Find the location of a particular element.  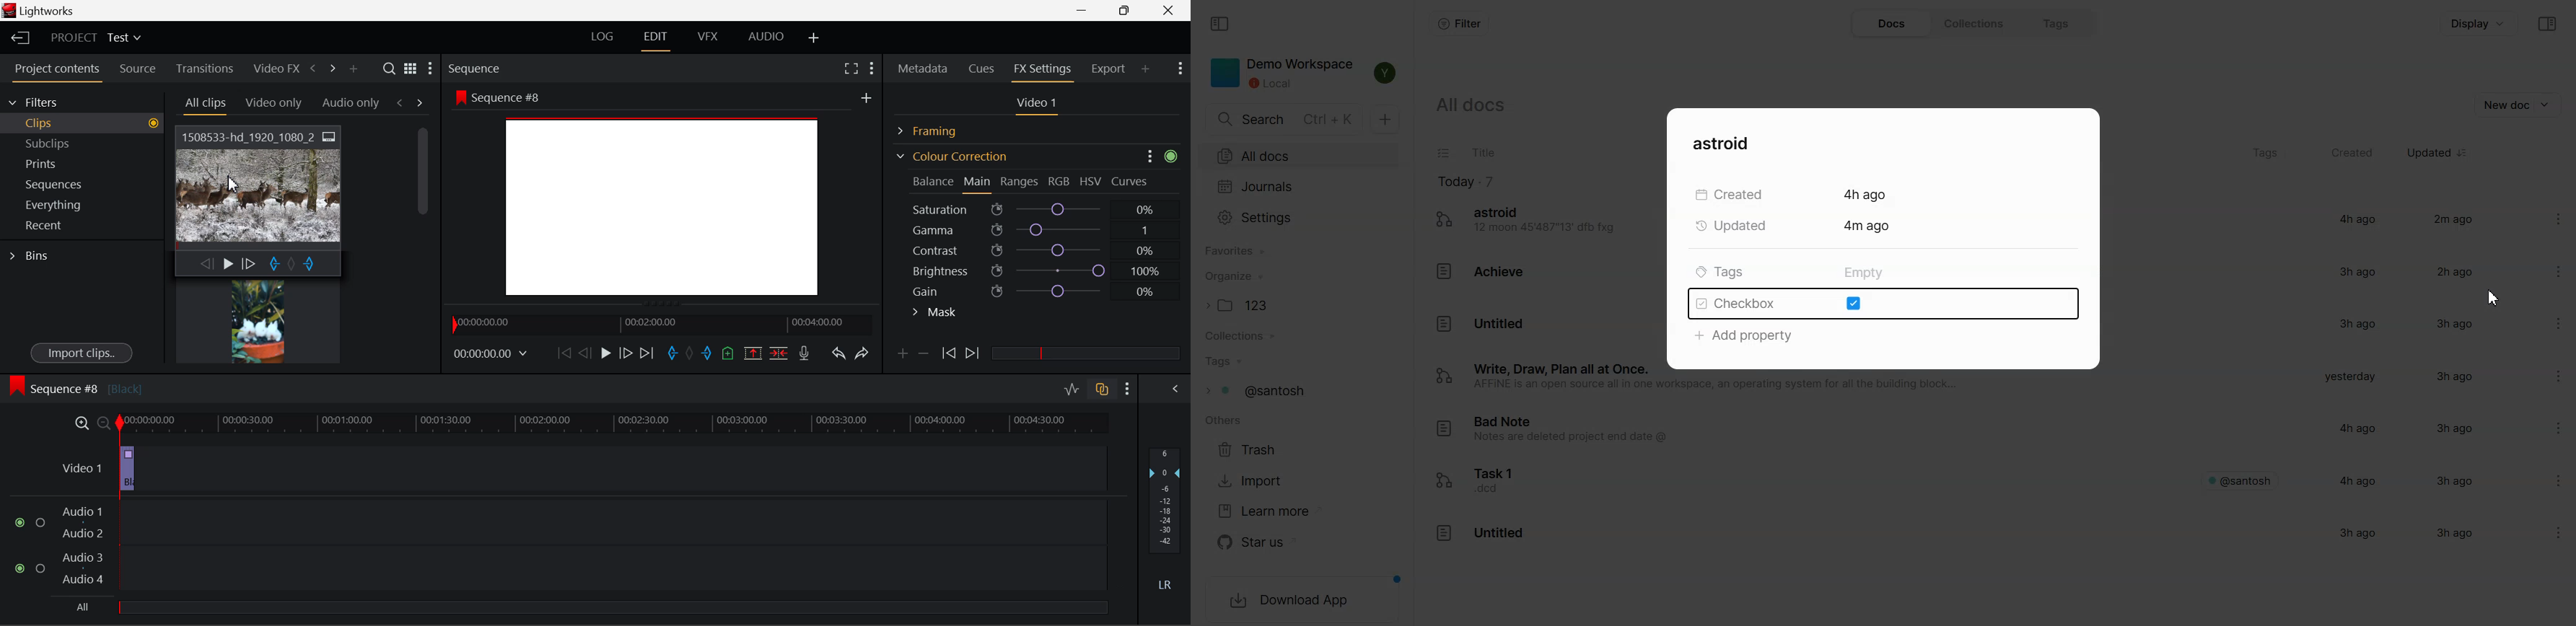

Clip 1 Segment is located at coordinates (126, 469).